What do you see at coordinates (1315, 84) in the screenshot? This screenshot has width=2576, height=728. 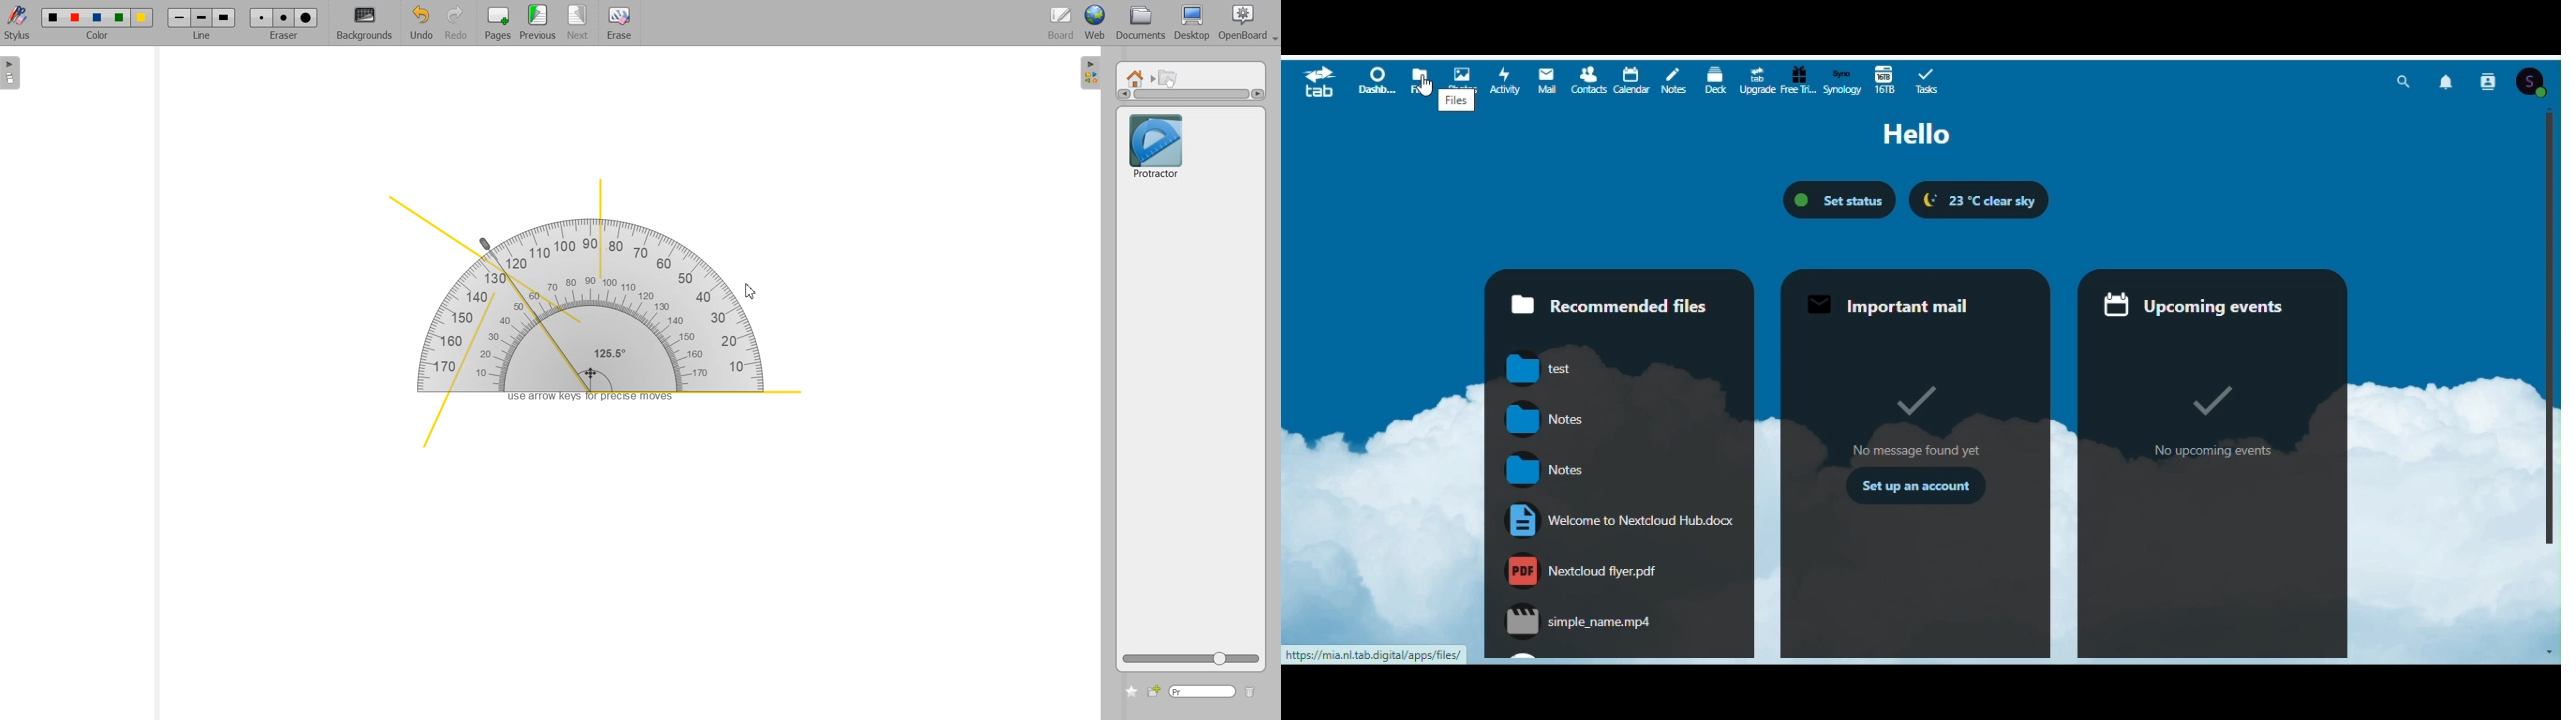 I see `` at bounding box center [1315, 84].